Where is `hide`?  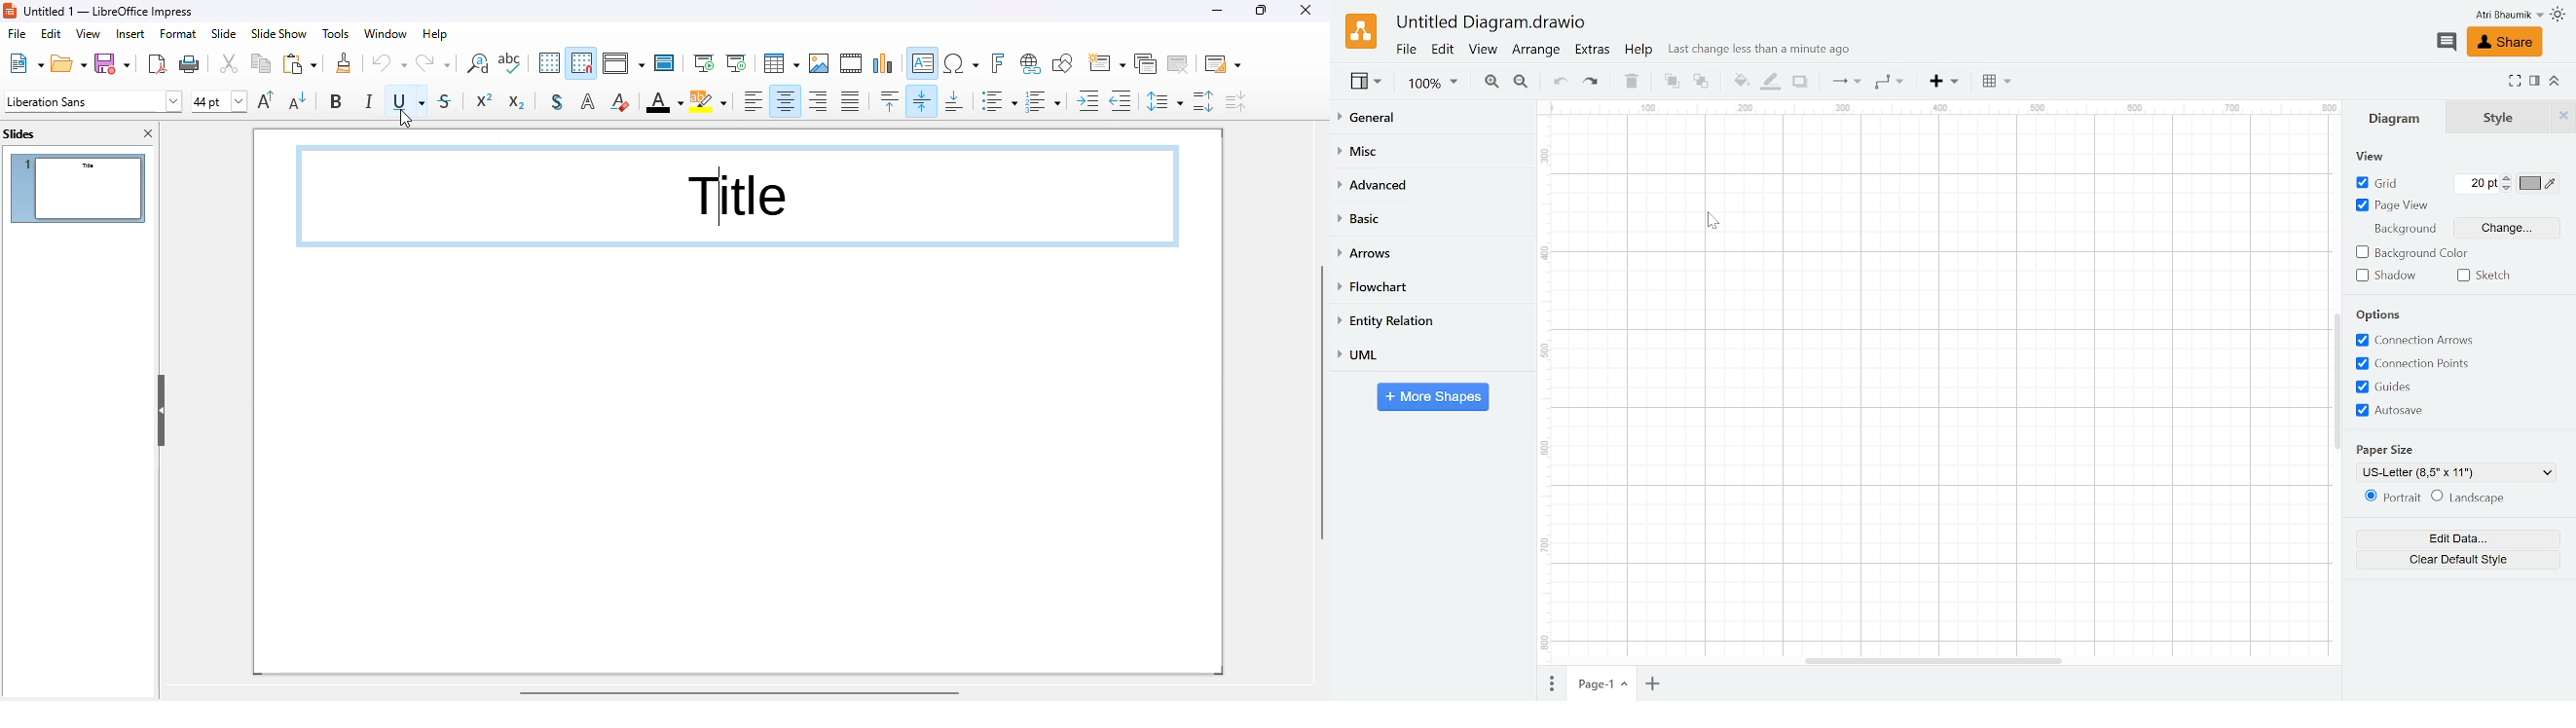
hide is located at coordinates (161, 410).